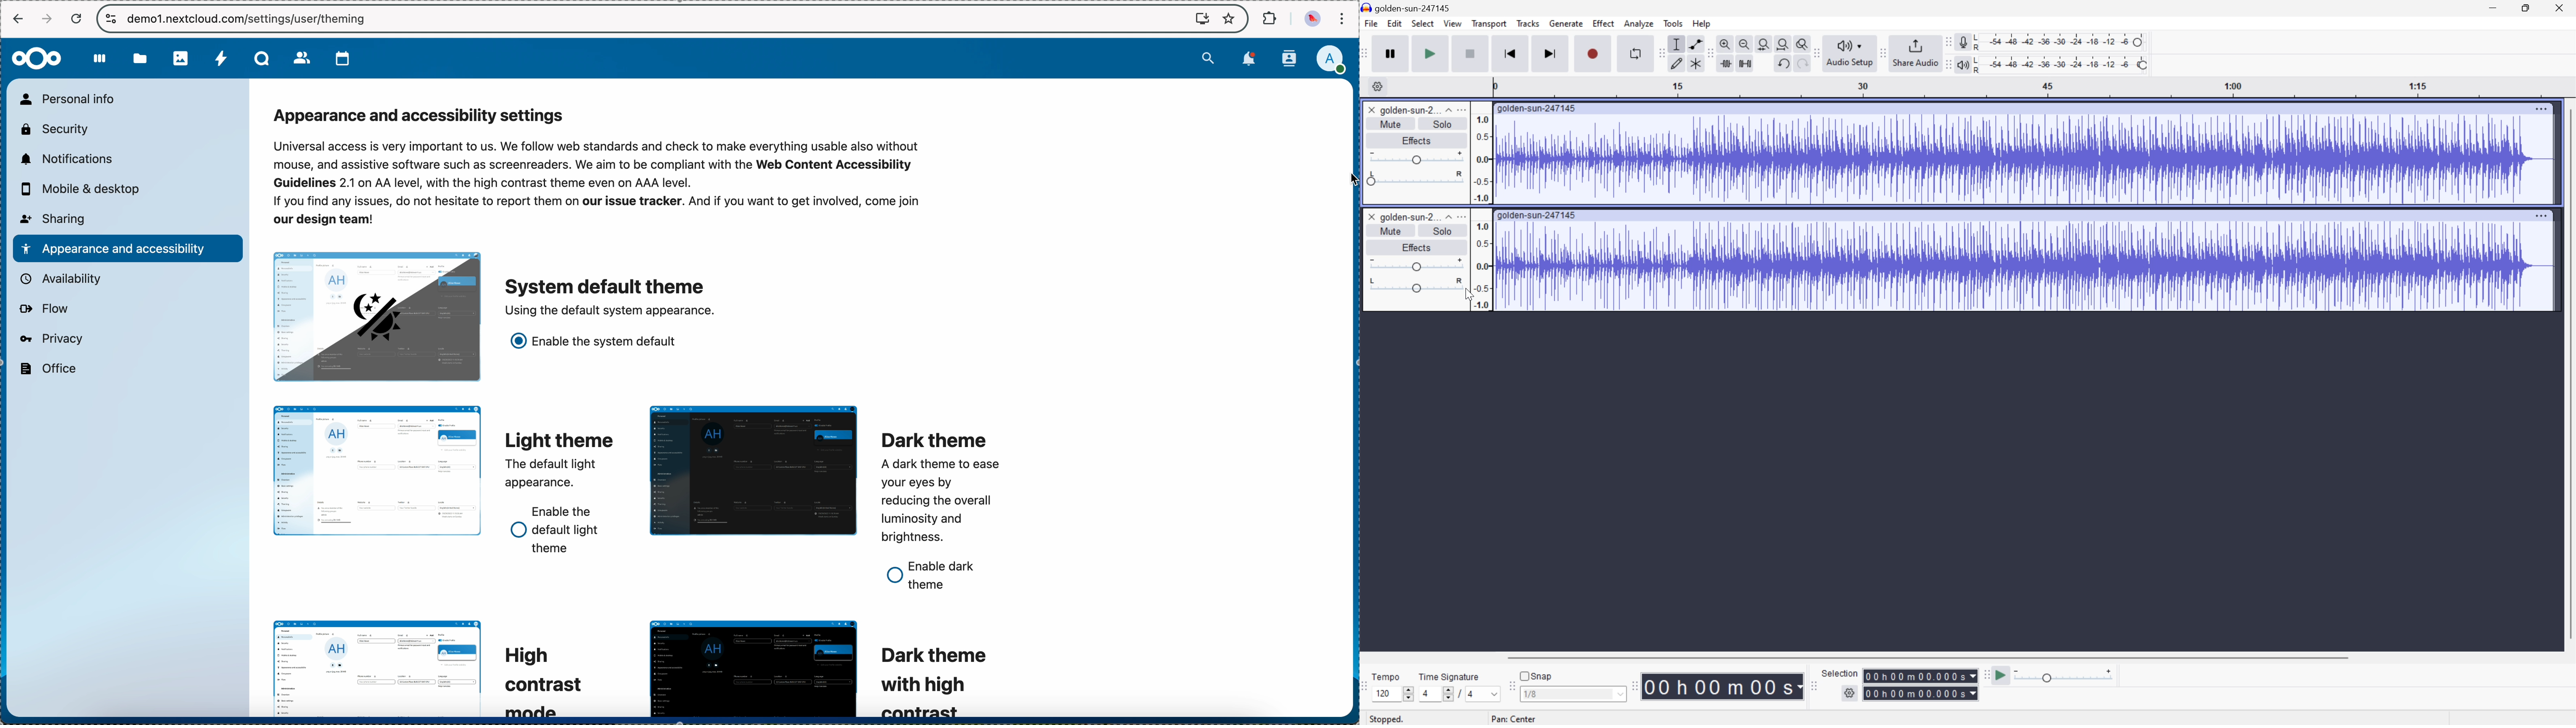 Image resolution: width=2576 pixels, height=728 pixels. I want to click on Cursor, so click(1470, 294).